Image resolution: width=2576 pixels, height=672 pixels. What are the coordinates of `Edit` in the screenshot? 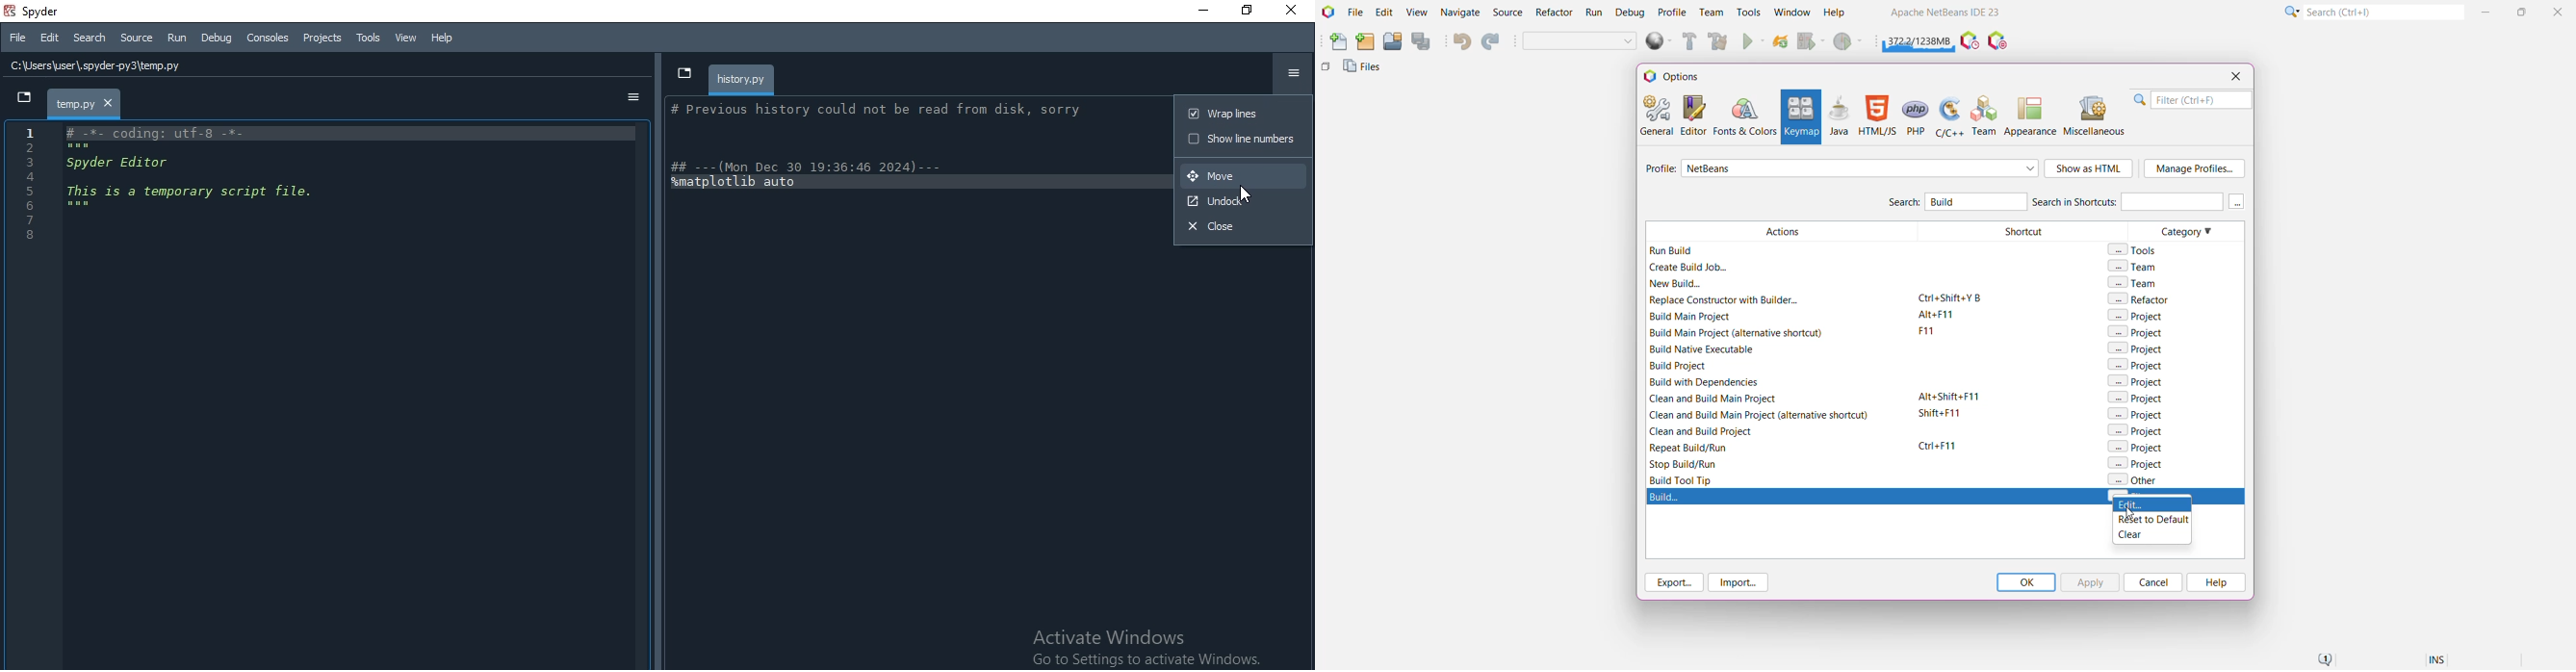 It's located at (48, 39).